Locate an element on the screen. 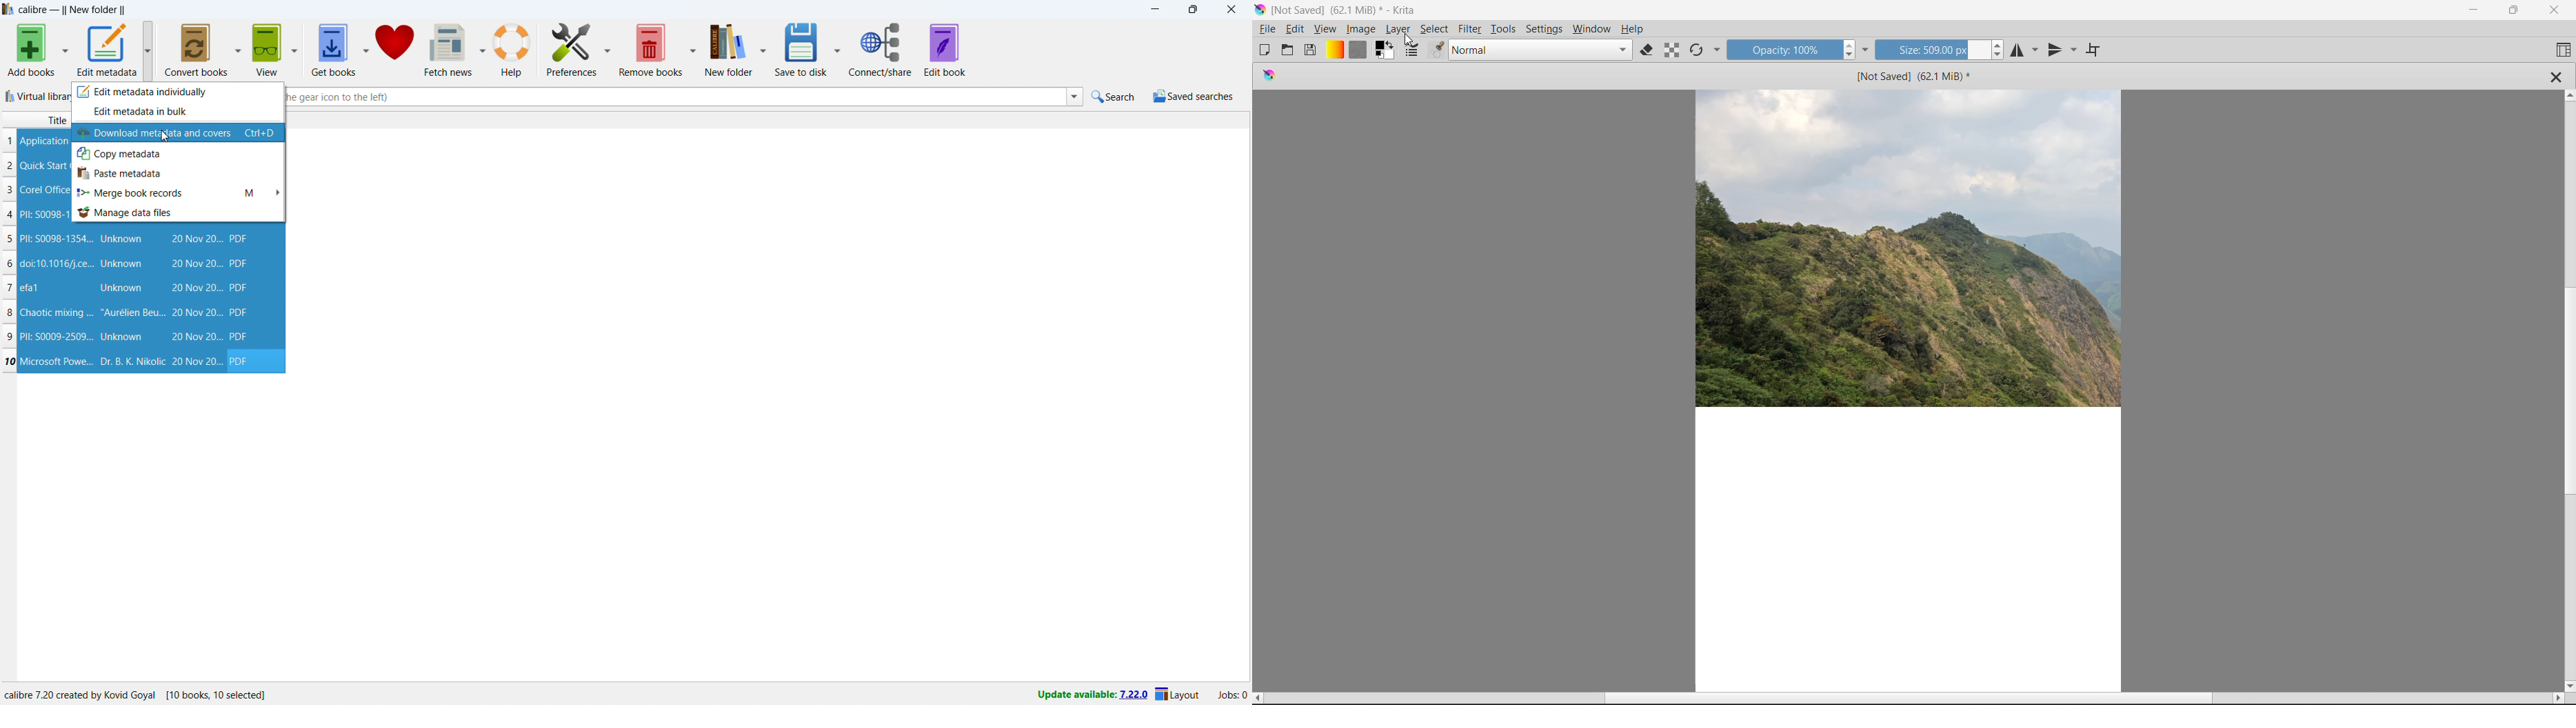 Image resolution: width=2576 pixels, height=728 pixels. "Aurelien Beu... is located at coordinates (132, 314).